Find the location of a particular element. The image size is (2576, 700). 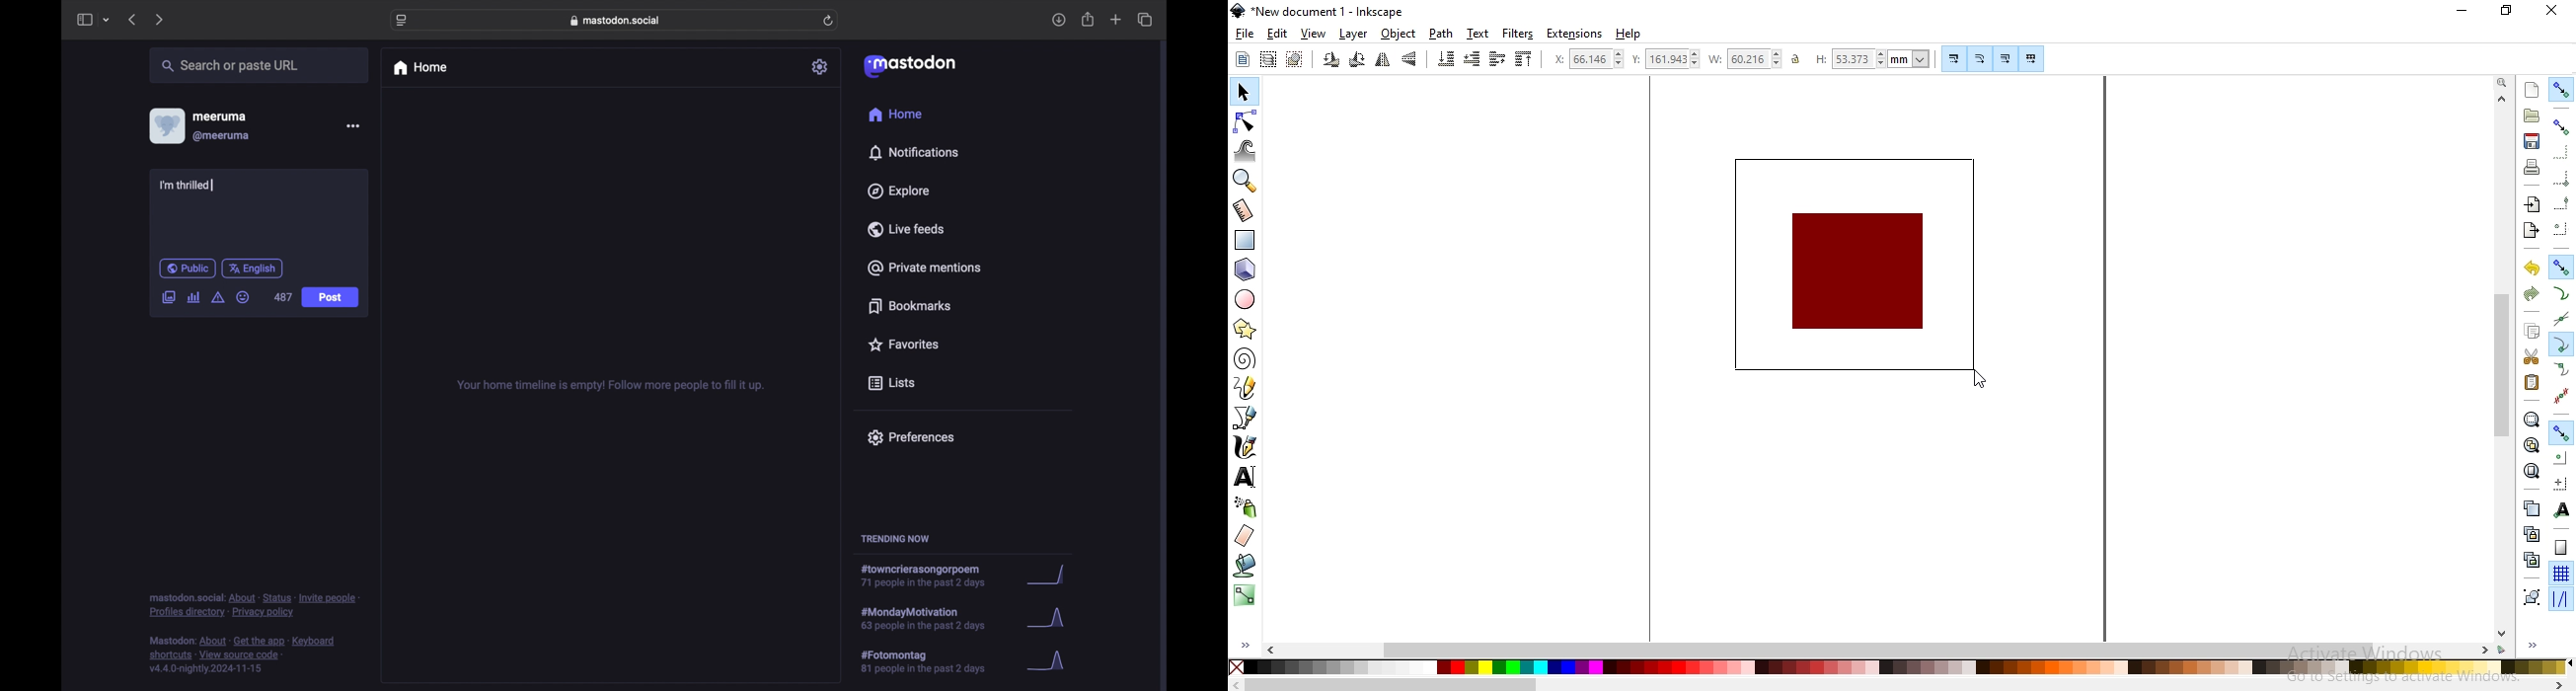

copy selection to clipboard is located at coordinates (2531, 332).